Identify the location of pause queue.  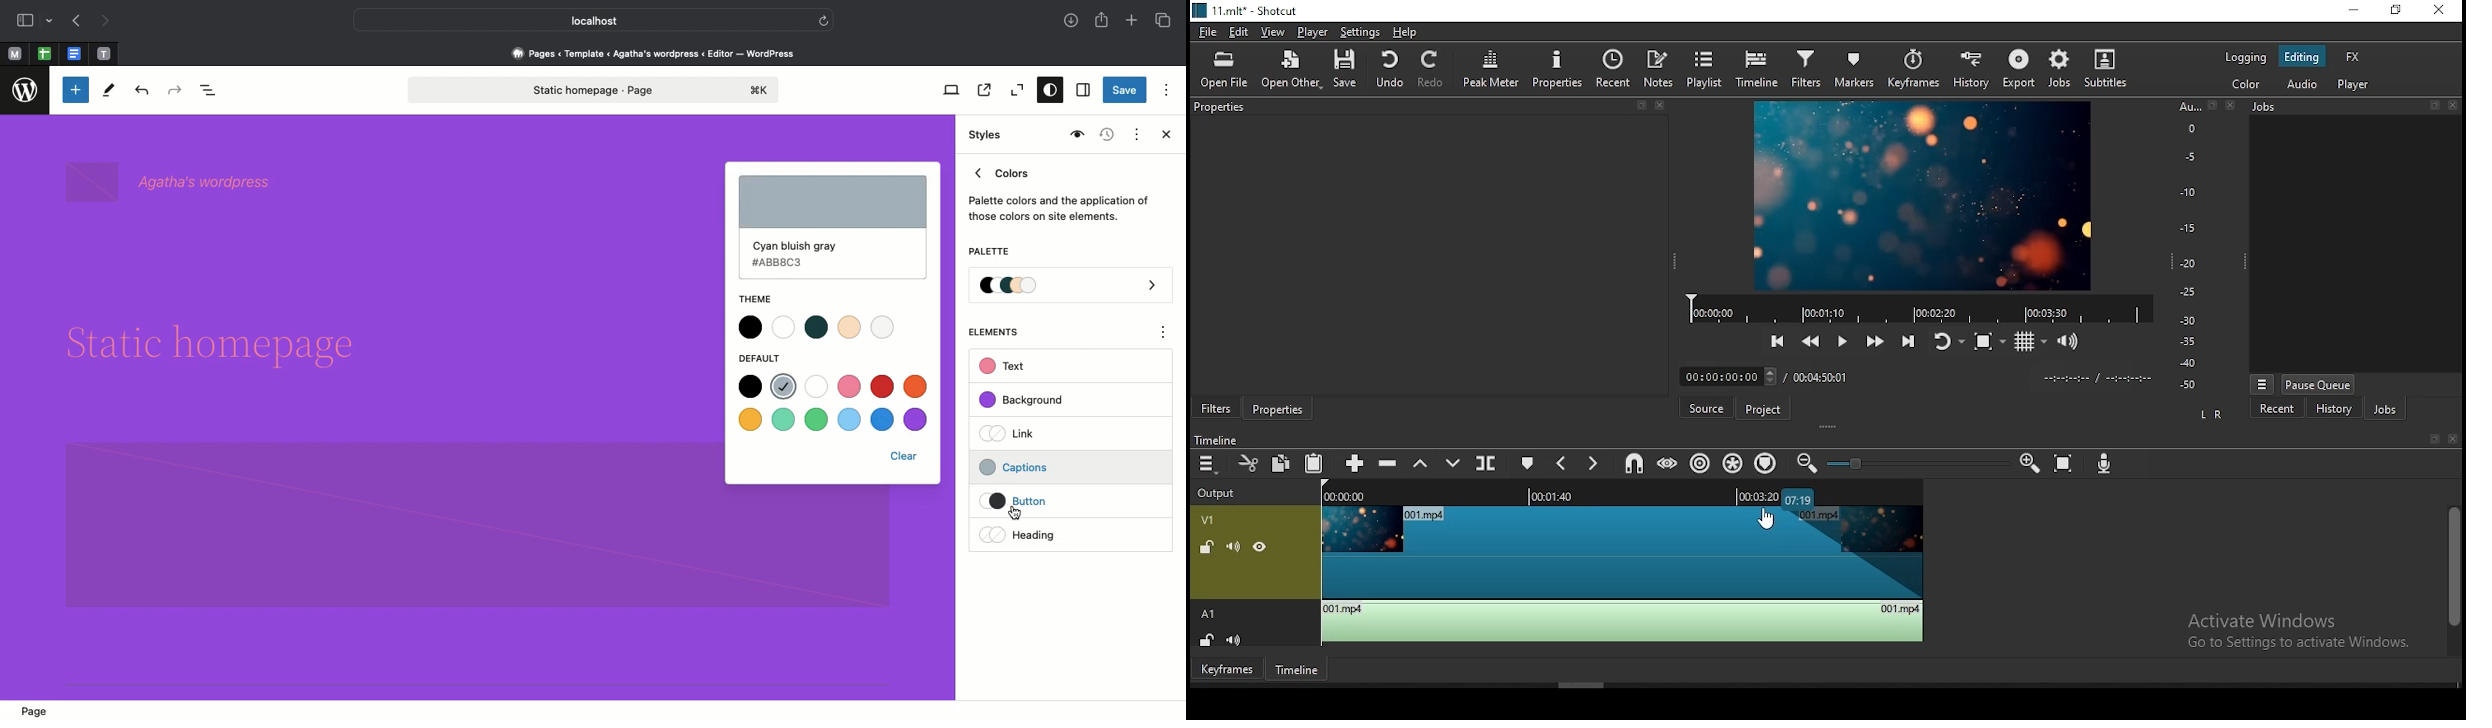
(2319, 381).